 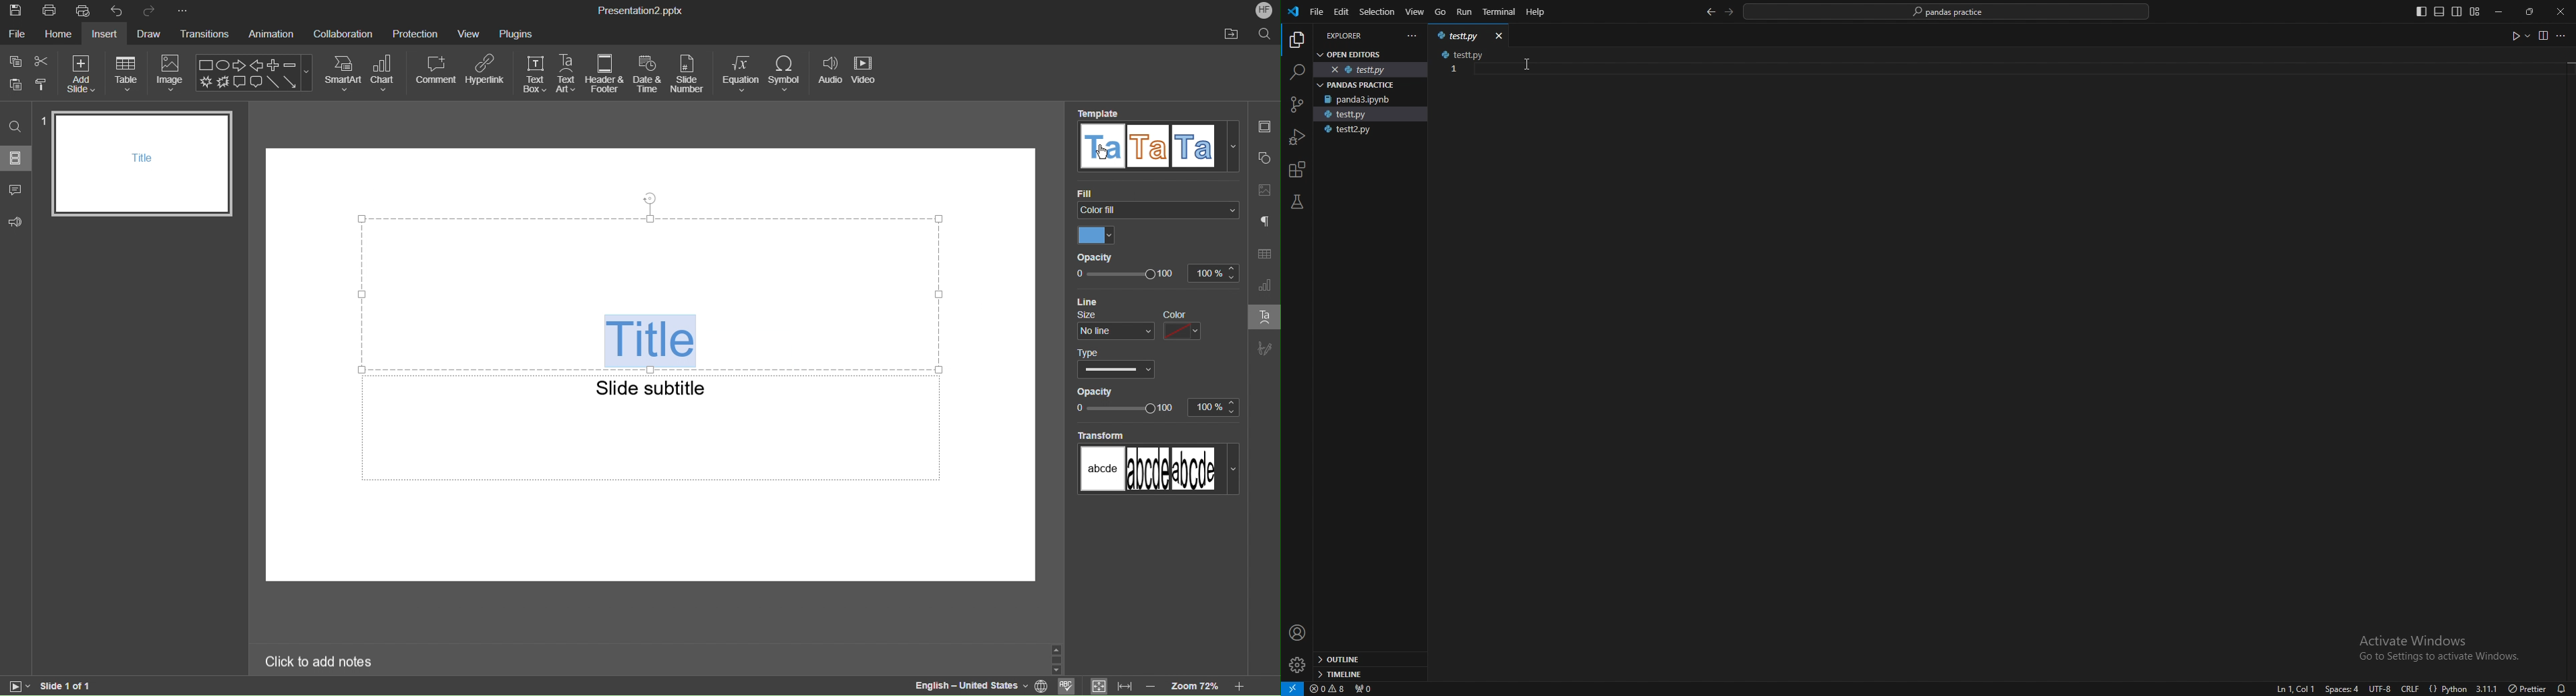 What do you see at coordinates (1194, 325) in the screenshot?
I see `Color` at bounding box center [1194, 325].